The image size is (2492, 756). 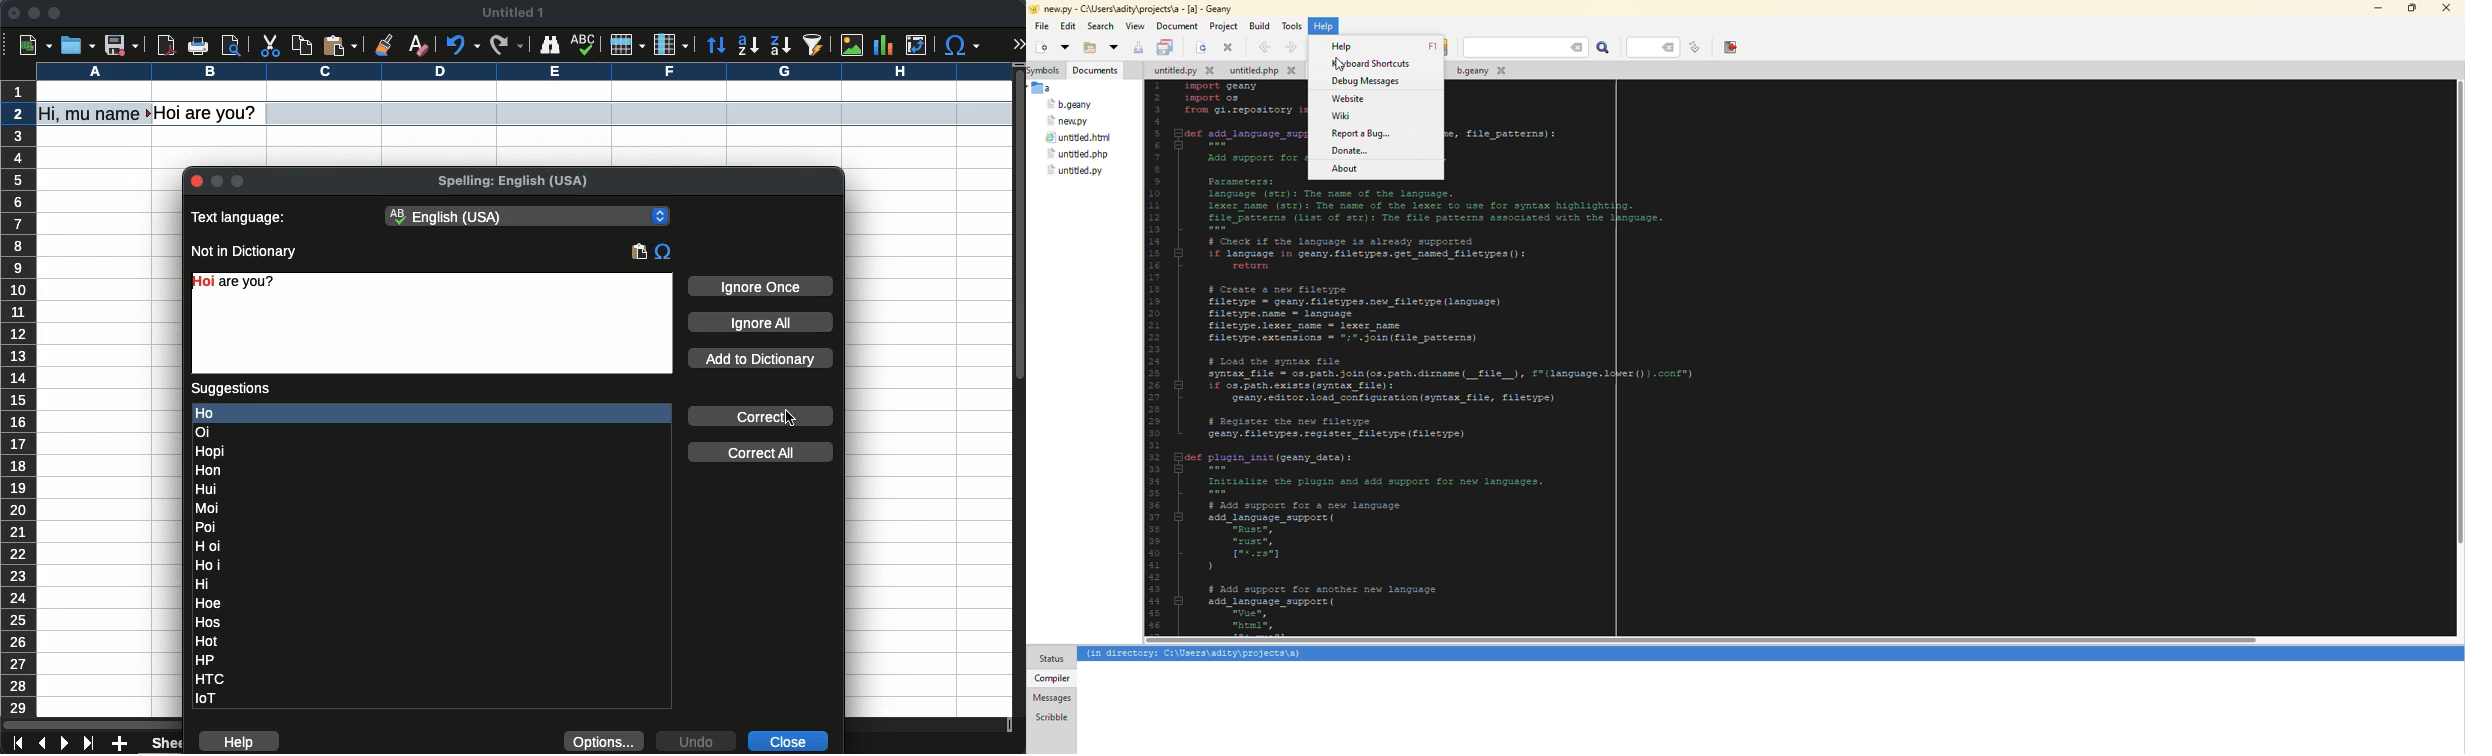 I want to click on sheet 1, so click(x=161, y=744).